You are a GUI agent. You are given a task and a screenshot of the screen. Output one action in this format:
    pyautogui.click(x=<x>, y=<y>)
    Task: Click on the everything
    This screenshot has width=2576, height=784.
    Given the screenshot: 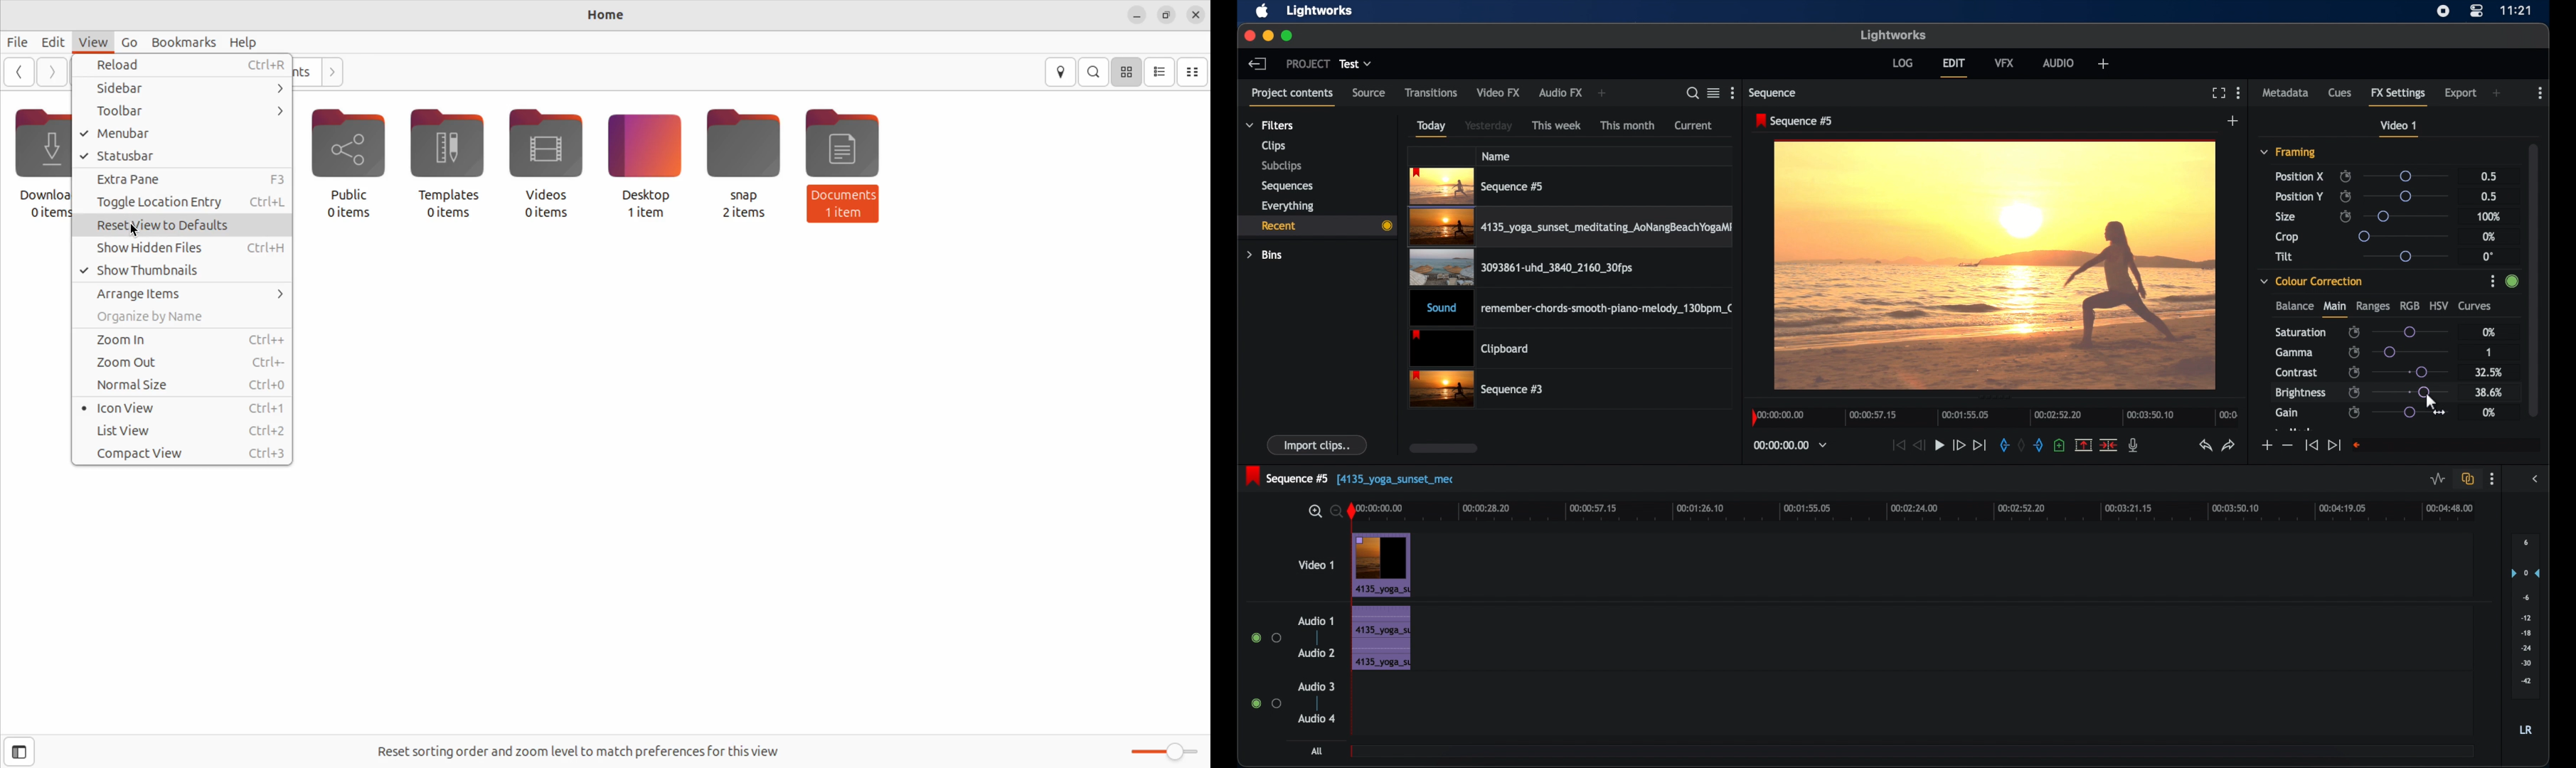 What is the action you would take?
    pyautogui.click(x=1287, y=206)
    